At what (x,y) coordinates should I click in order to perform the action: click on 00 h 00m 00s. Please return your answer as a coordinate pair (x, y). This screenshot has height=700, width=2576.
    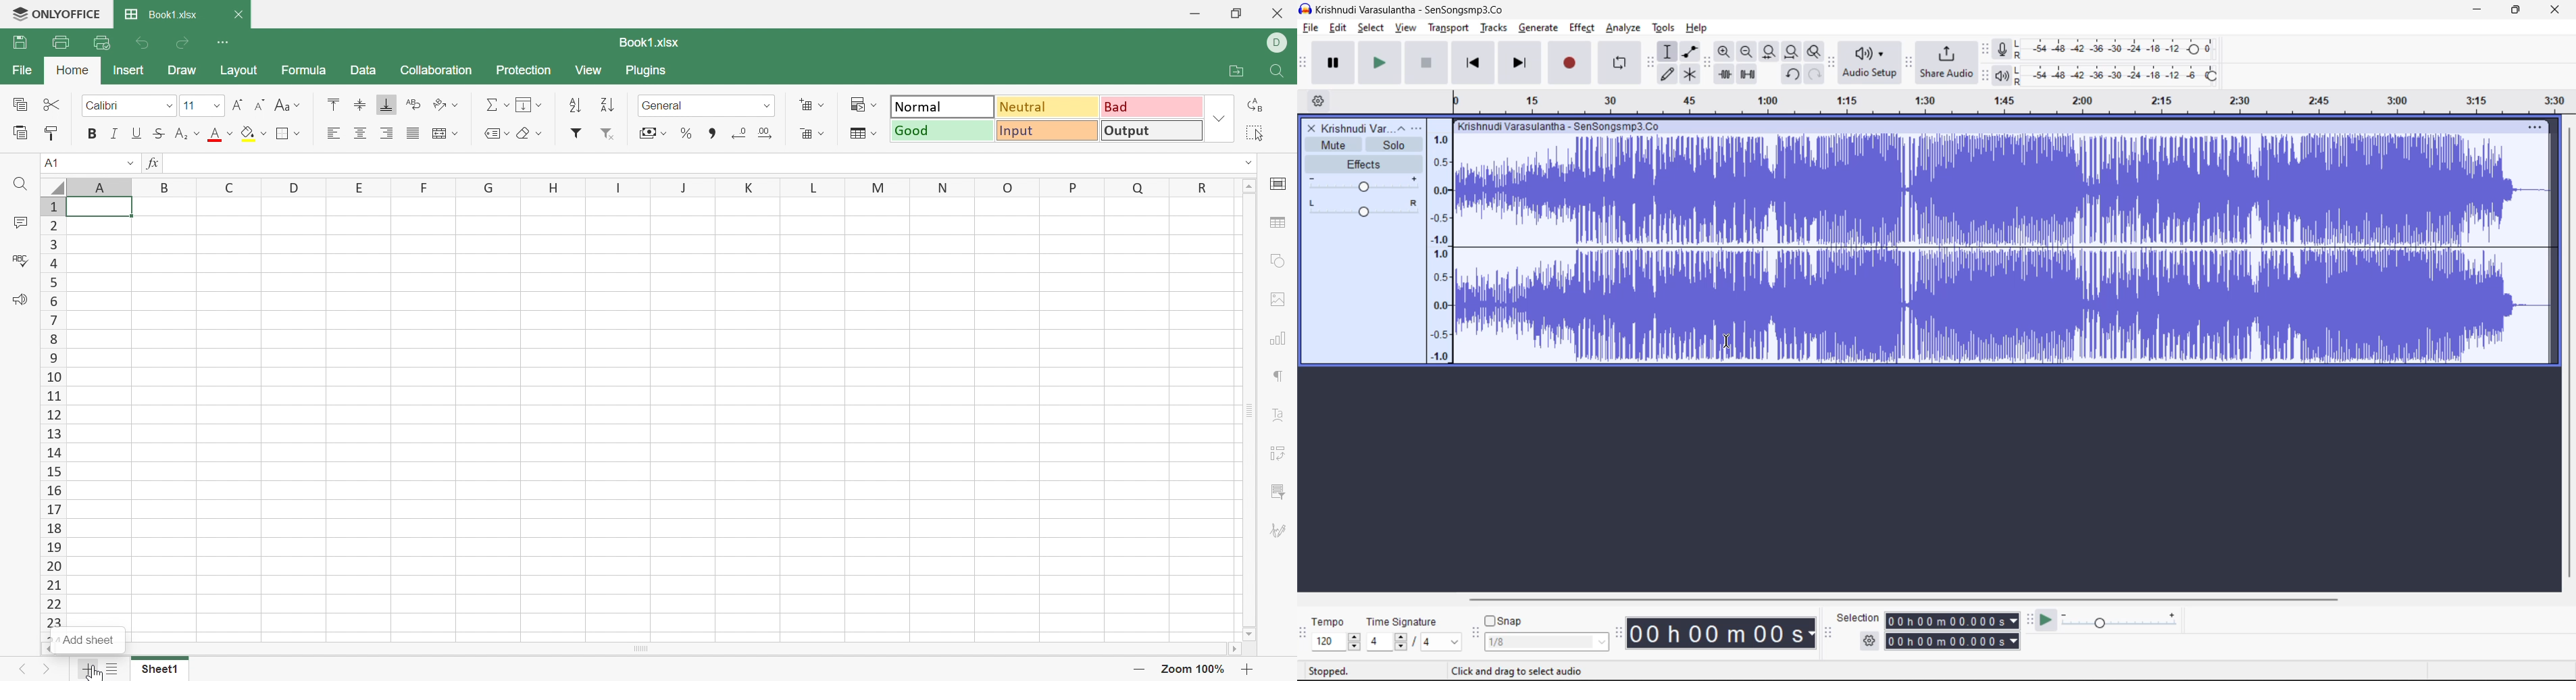
    Looking at the image, I should click on (1724, 634).